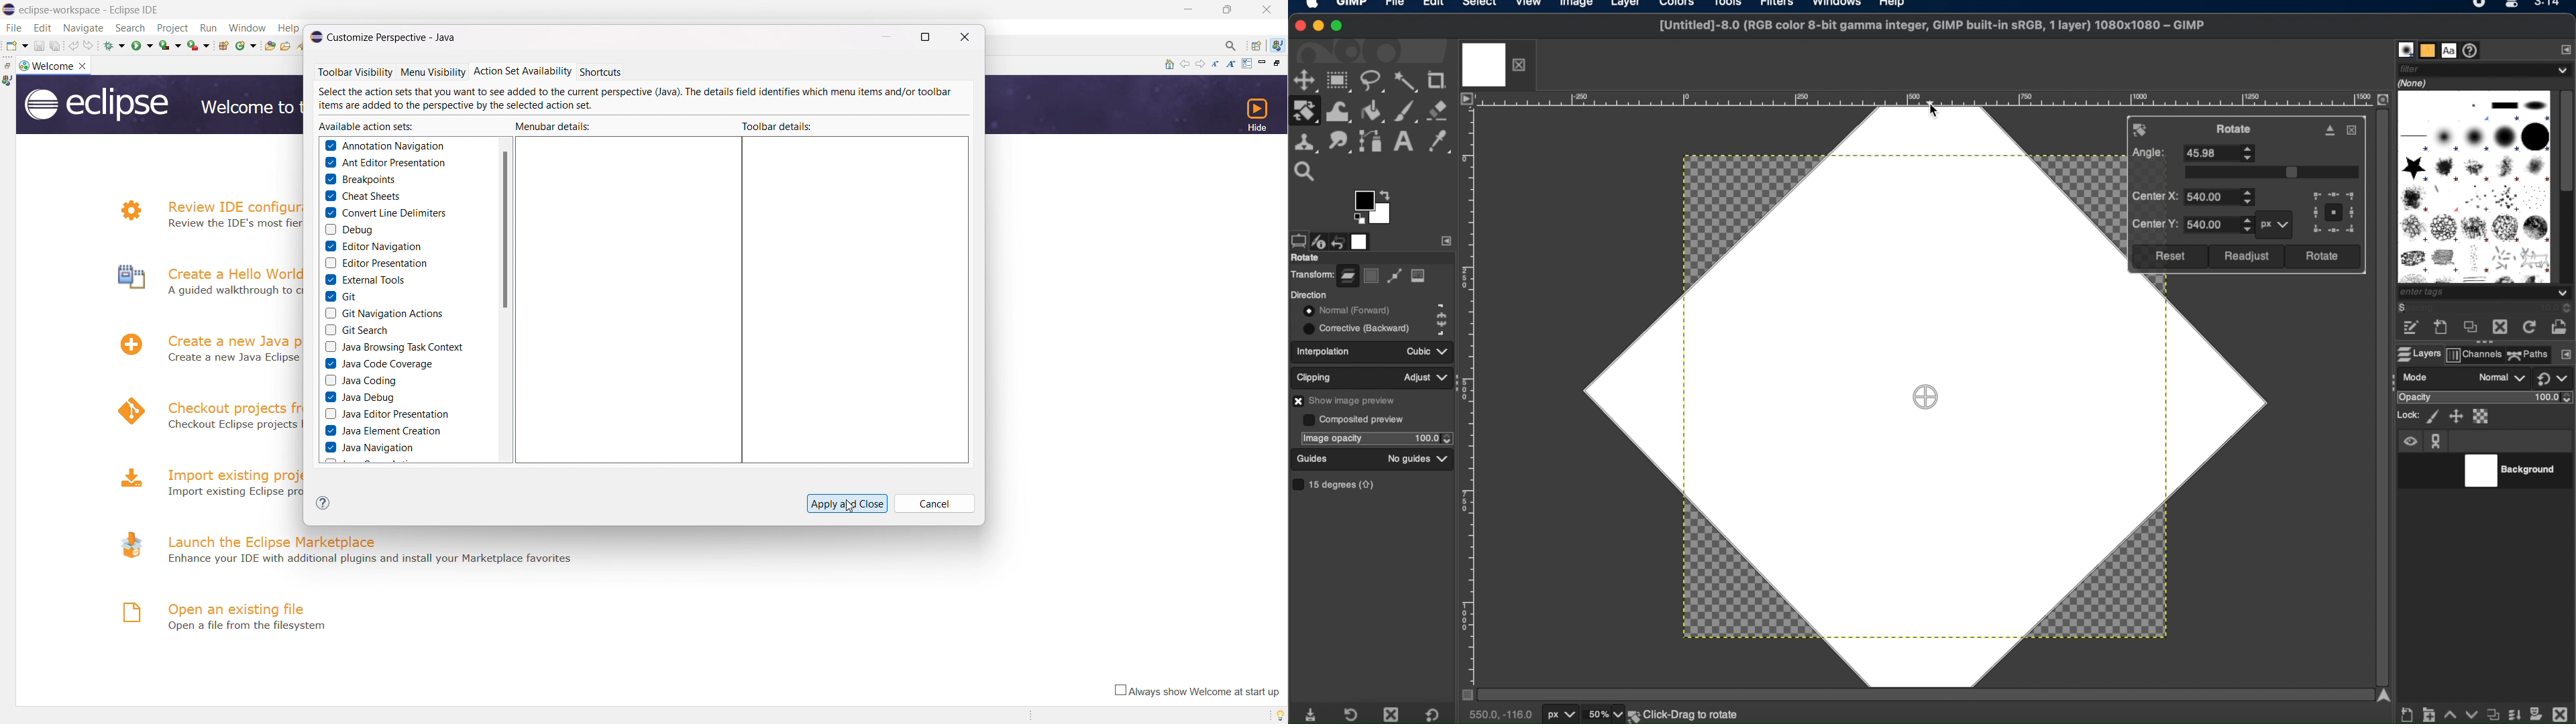 The width and height of the screenshot is (2576, 728). Describe the element at coordinates (42, 27) in the screenshot. I see `edit` at that location.